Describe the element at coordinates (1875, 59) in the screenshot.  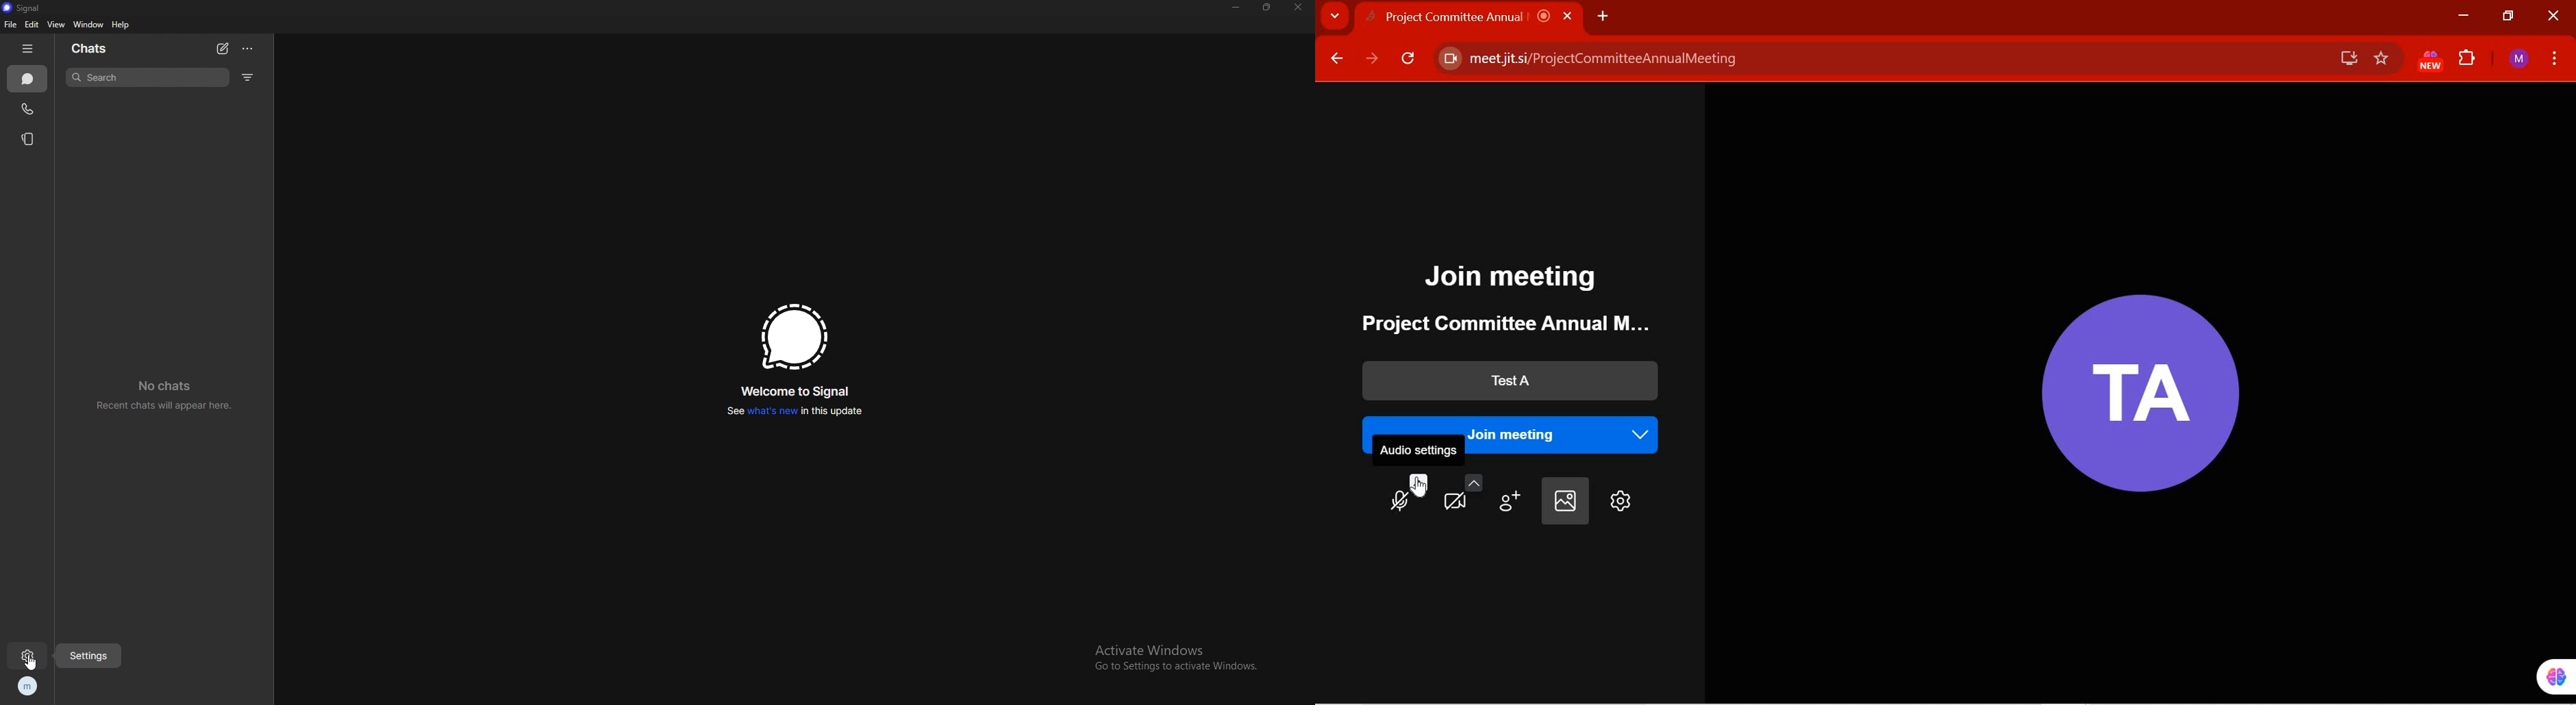
I see `meet jitsi/ProjectCommitteeAnnualMeeting` at that location.